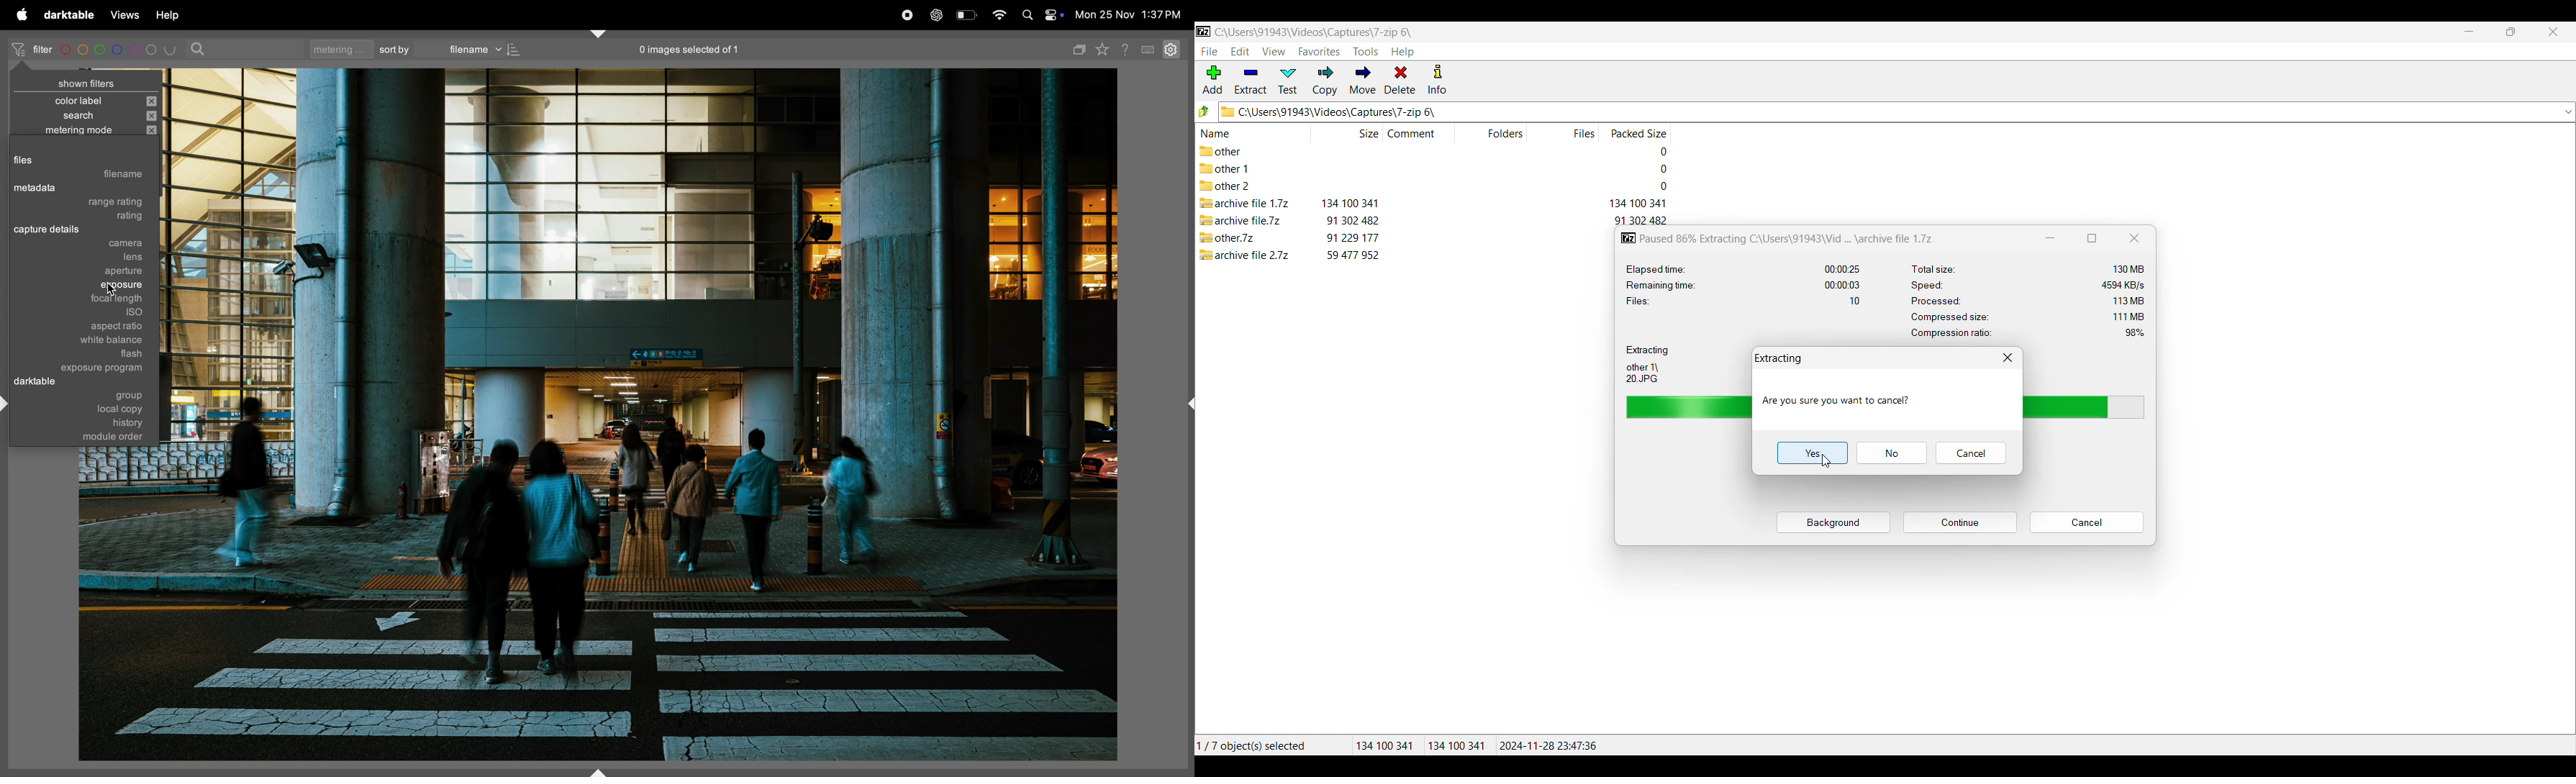  Describe the element at coordinates (1288, 81) in the screenshot. I see `Test` at that location.